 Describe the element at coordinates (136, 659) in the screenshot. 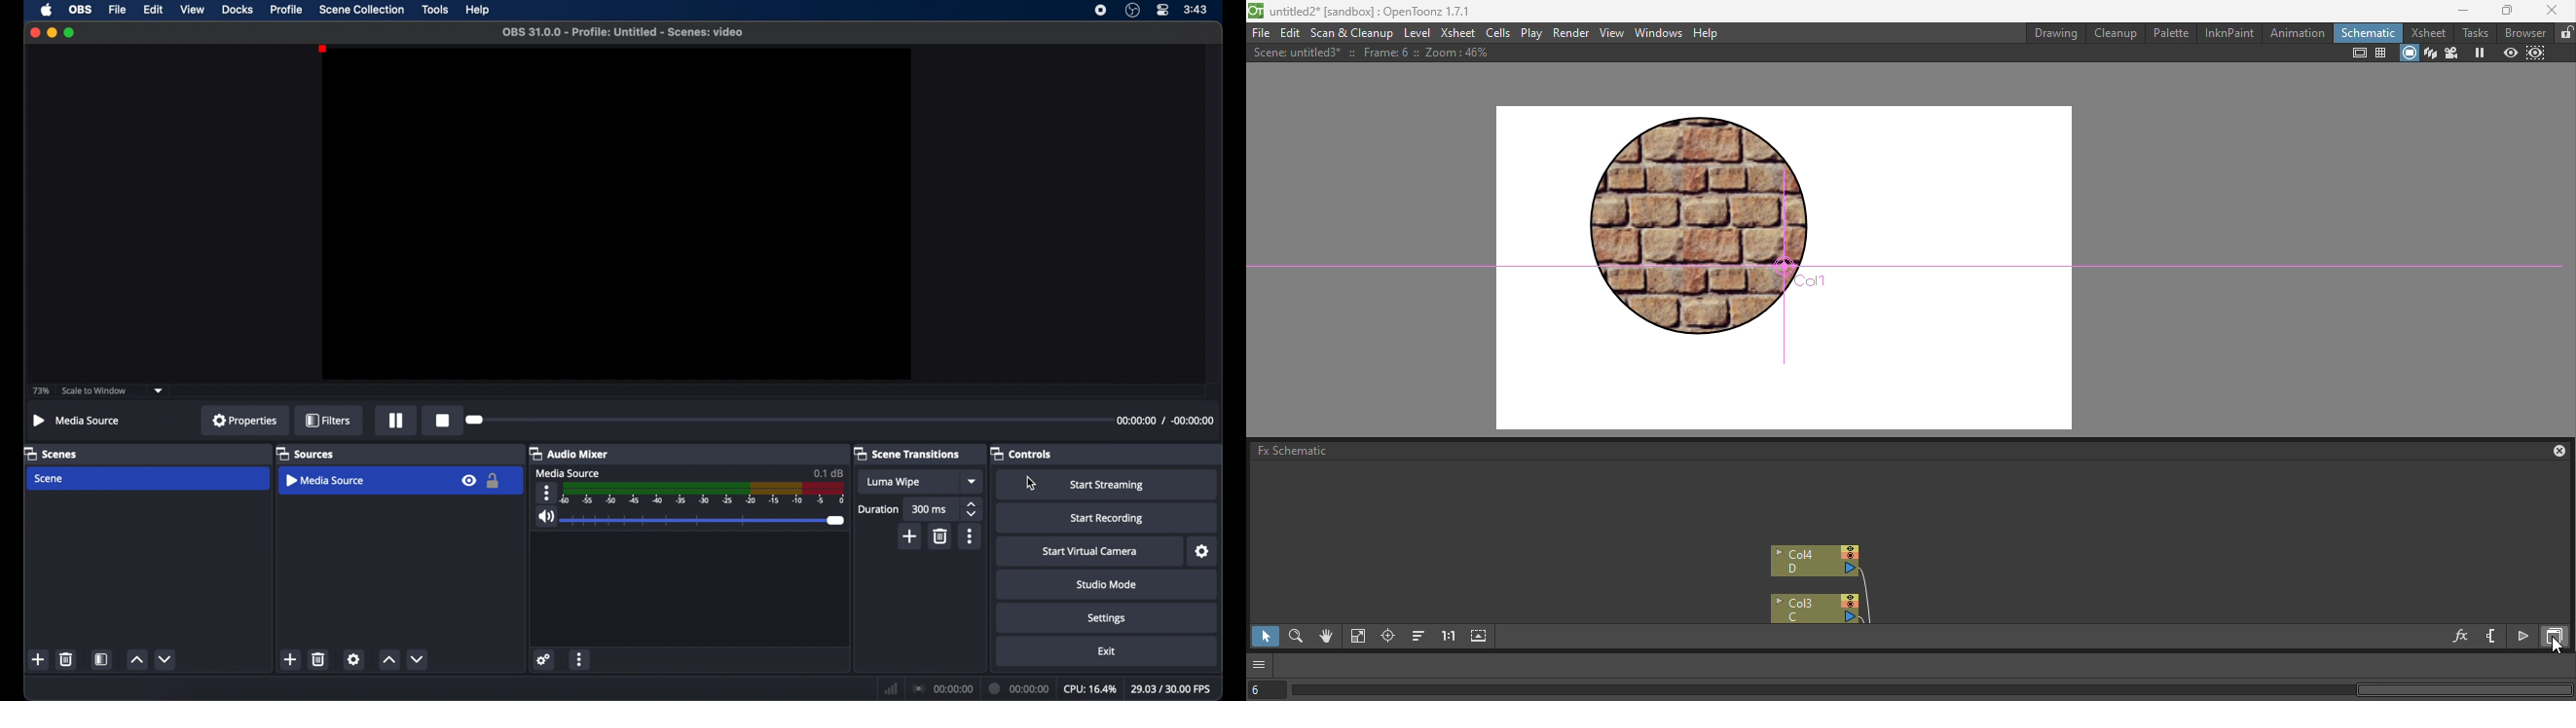

I see `increment` at that location.